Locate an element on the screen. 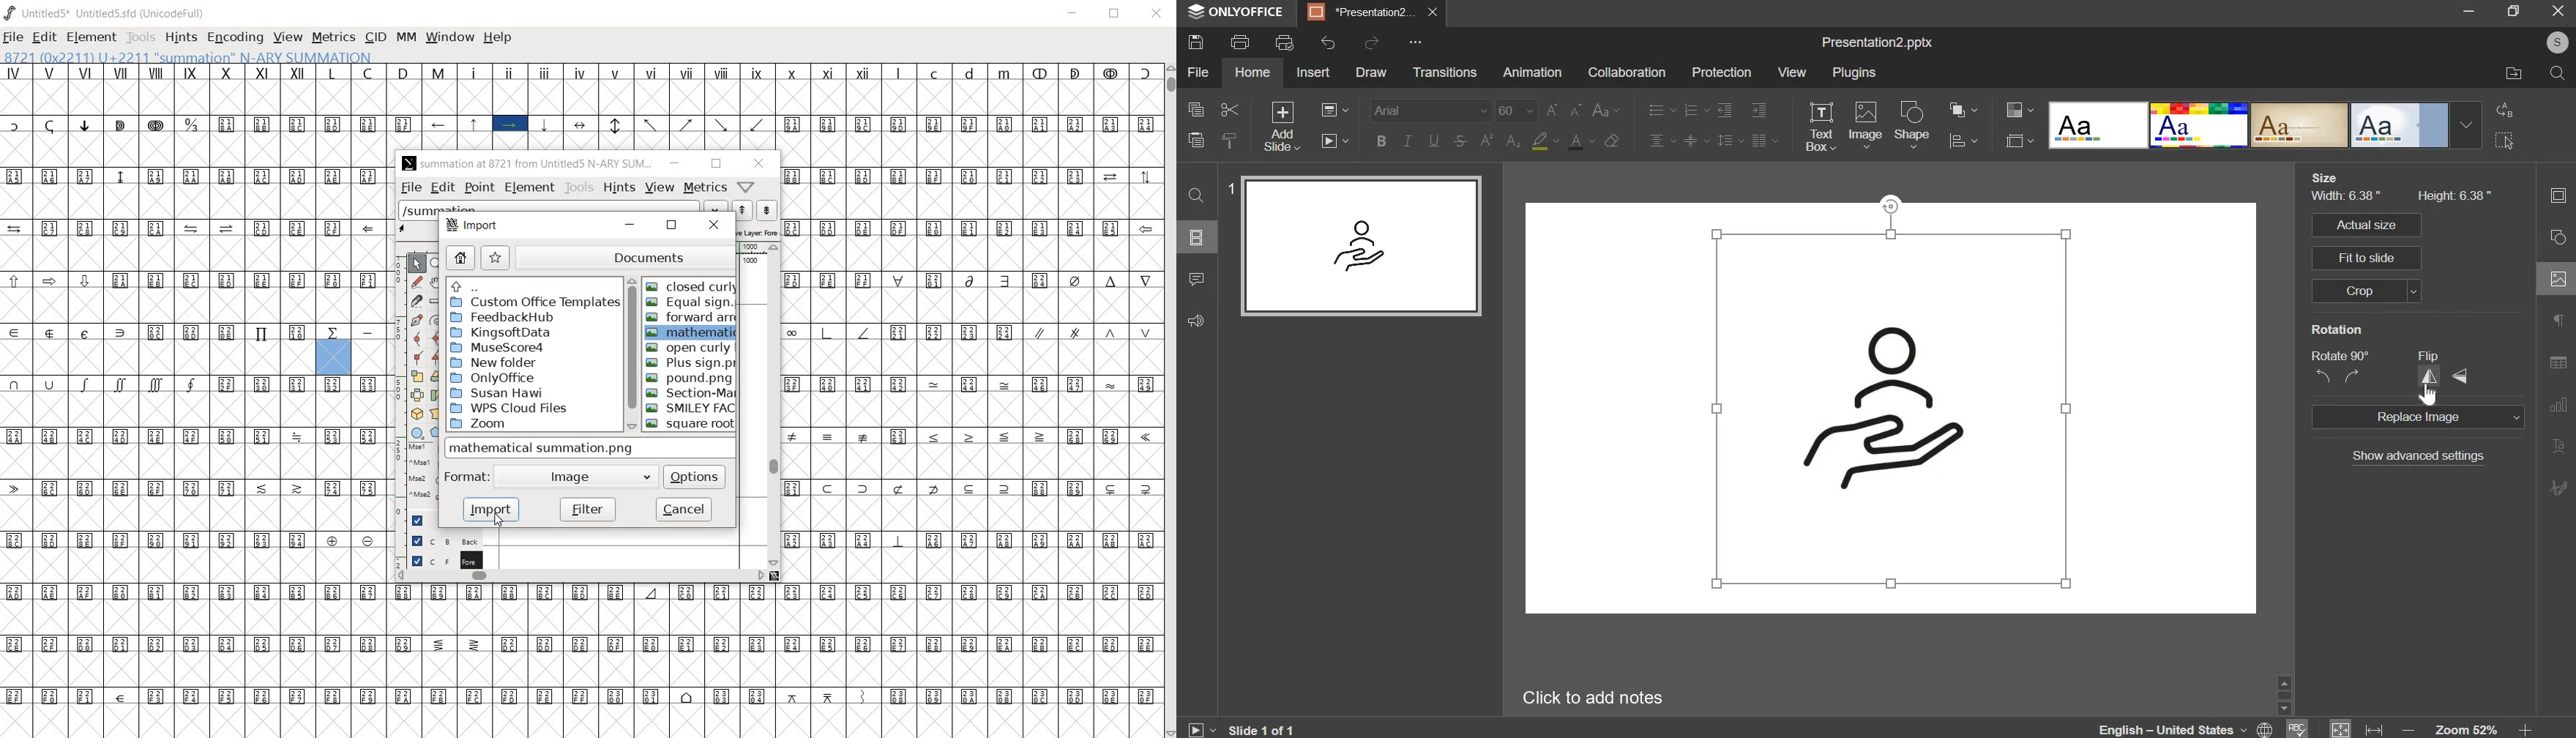  metrics is located at coordinates (703, 188).